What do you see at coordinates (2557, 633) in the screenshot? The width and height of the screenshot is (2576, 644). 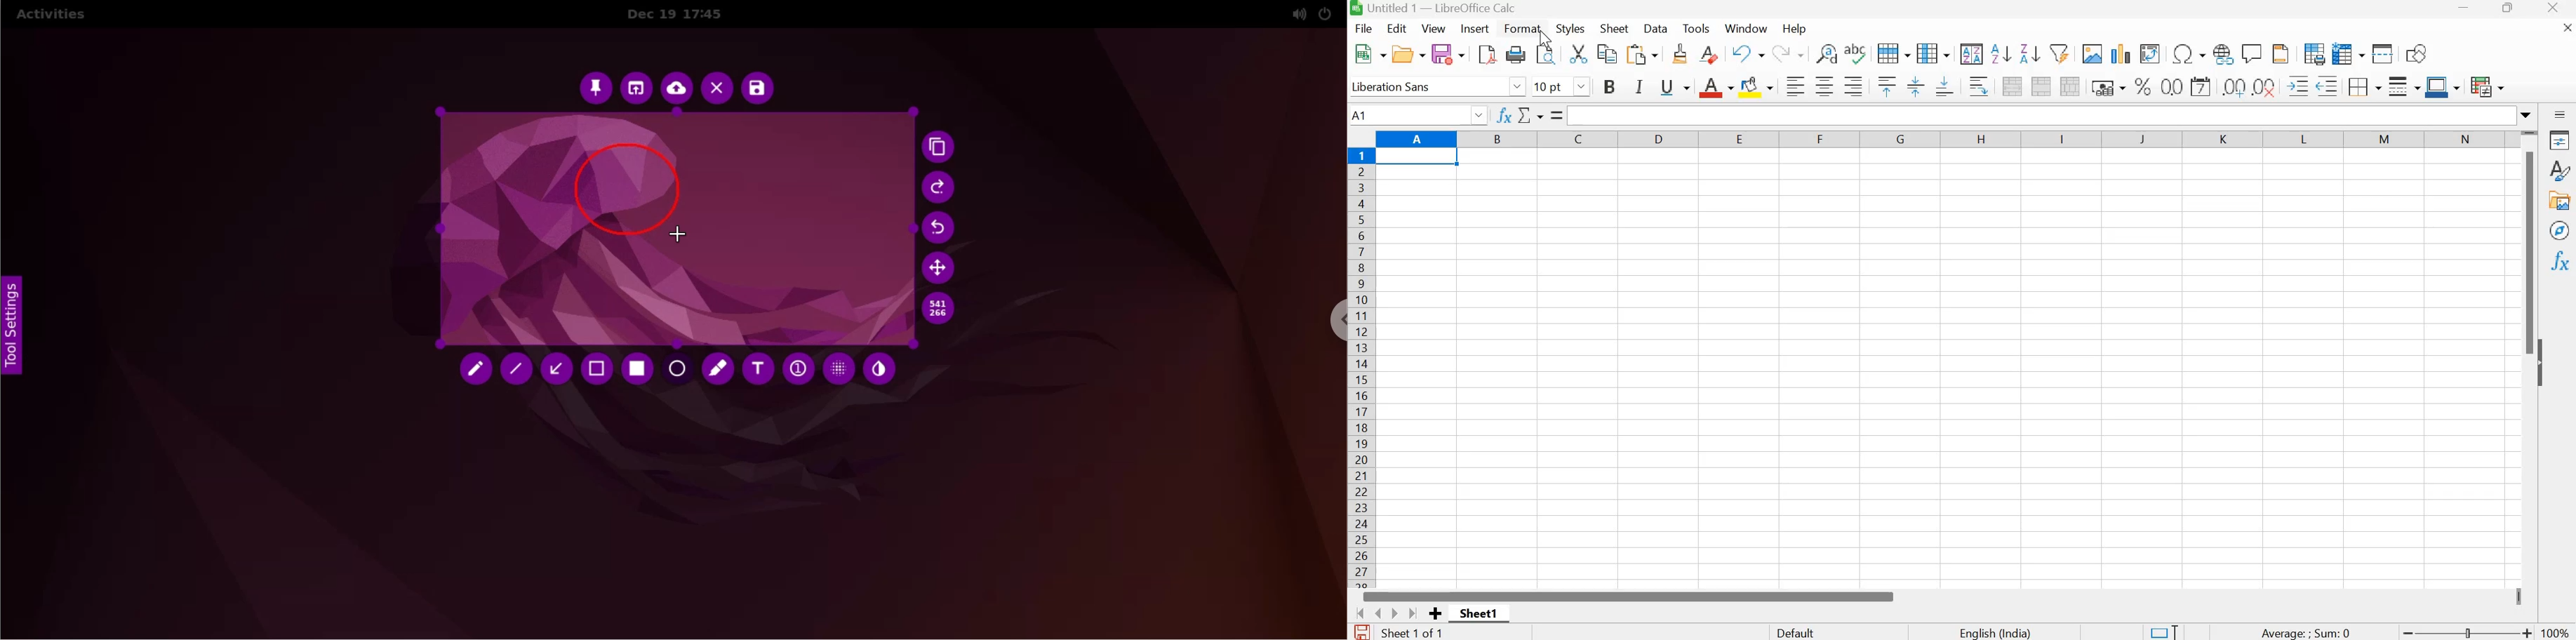 I see `100%` at bounding box center [2557, 633].